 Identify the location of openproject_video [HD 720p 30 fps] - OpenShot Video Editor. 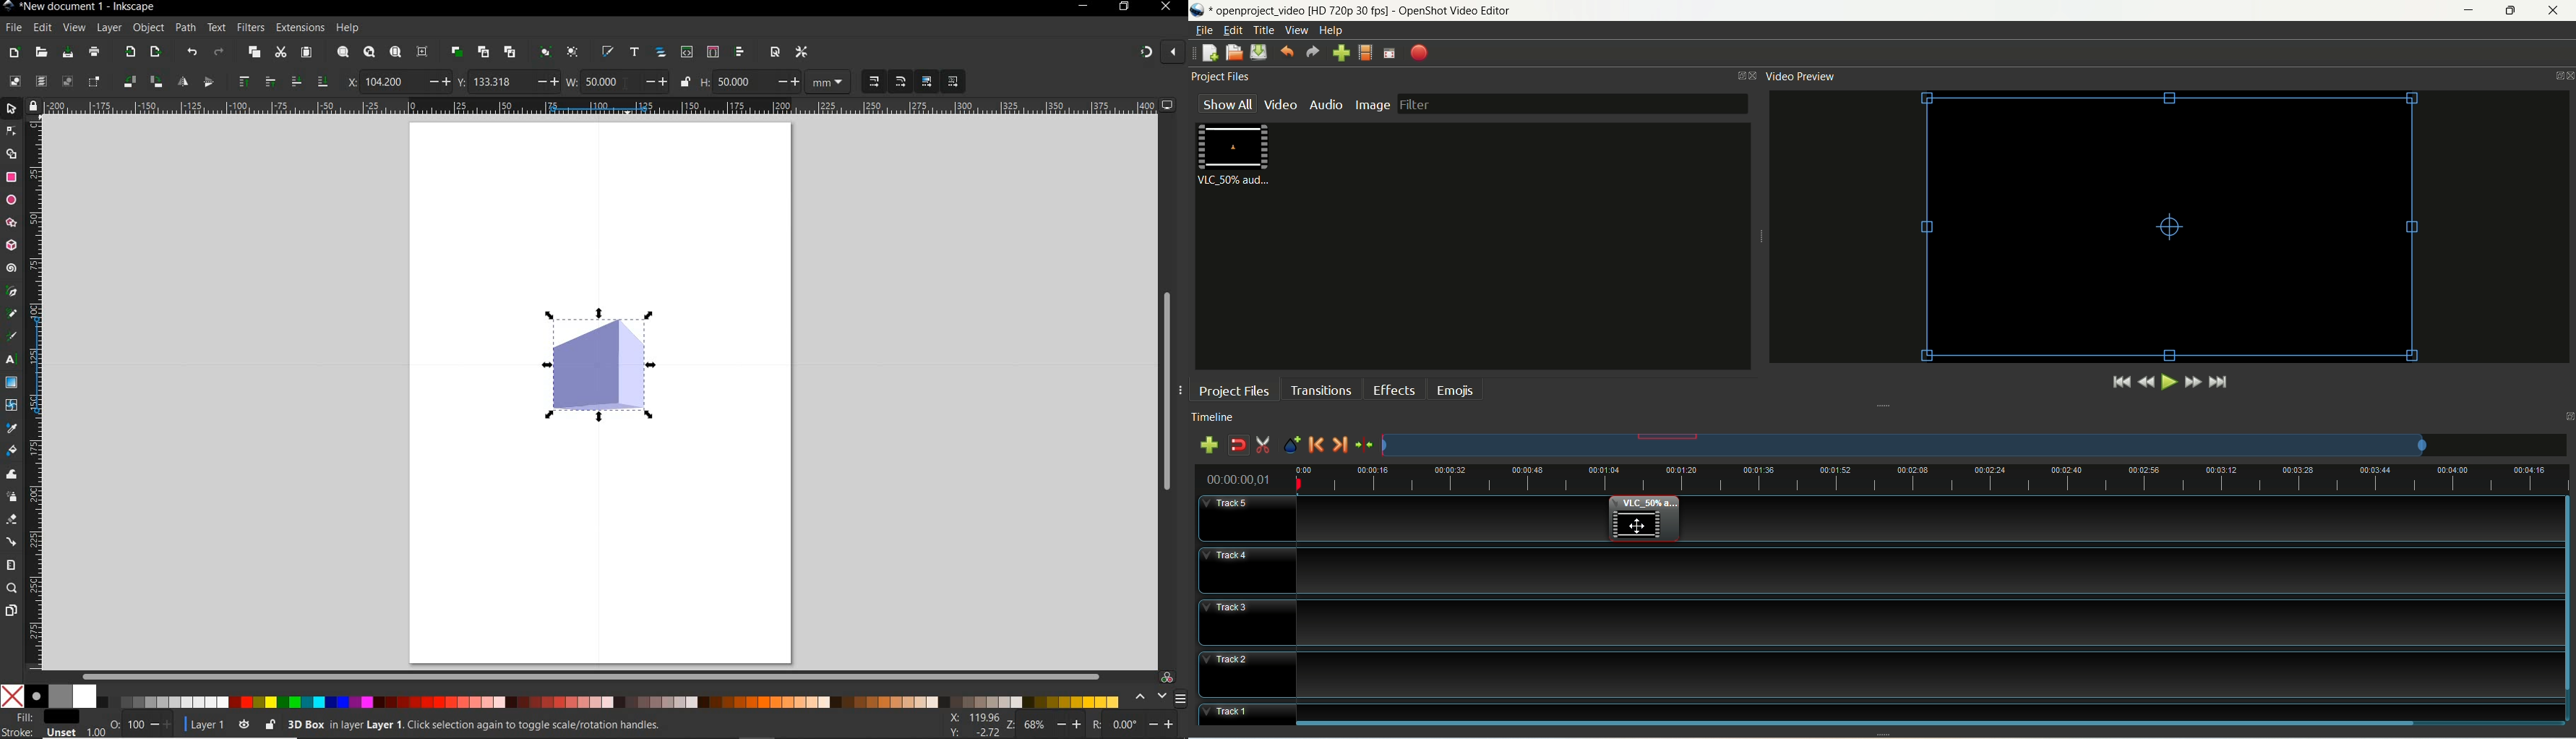
(1383, 9).